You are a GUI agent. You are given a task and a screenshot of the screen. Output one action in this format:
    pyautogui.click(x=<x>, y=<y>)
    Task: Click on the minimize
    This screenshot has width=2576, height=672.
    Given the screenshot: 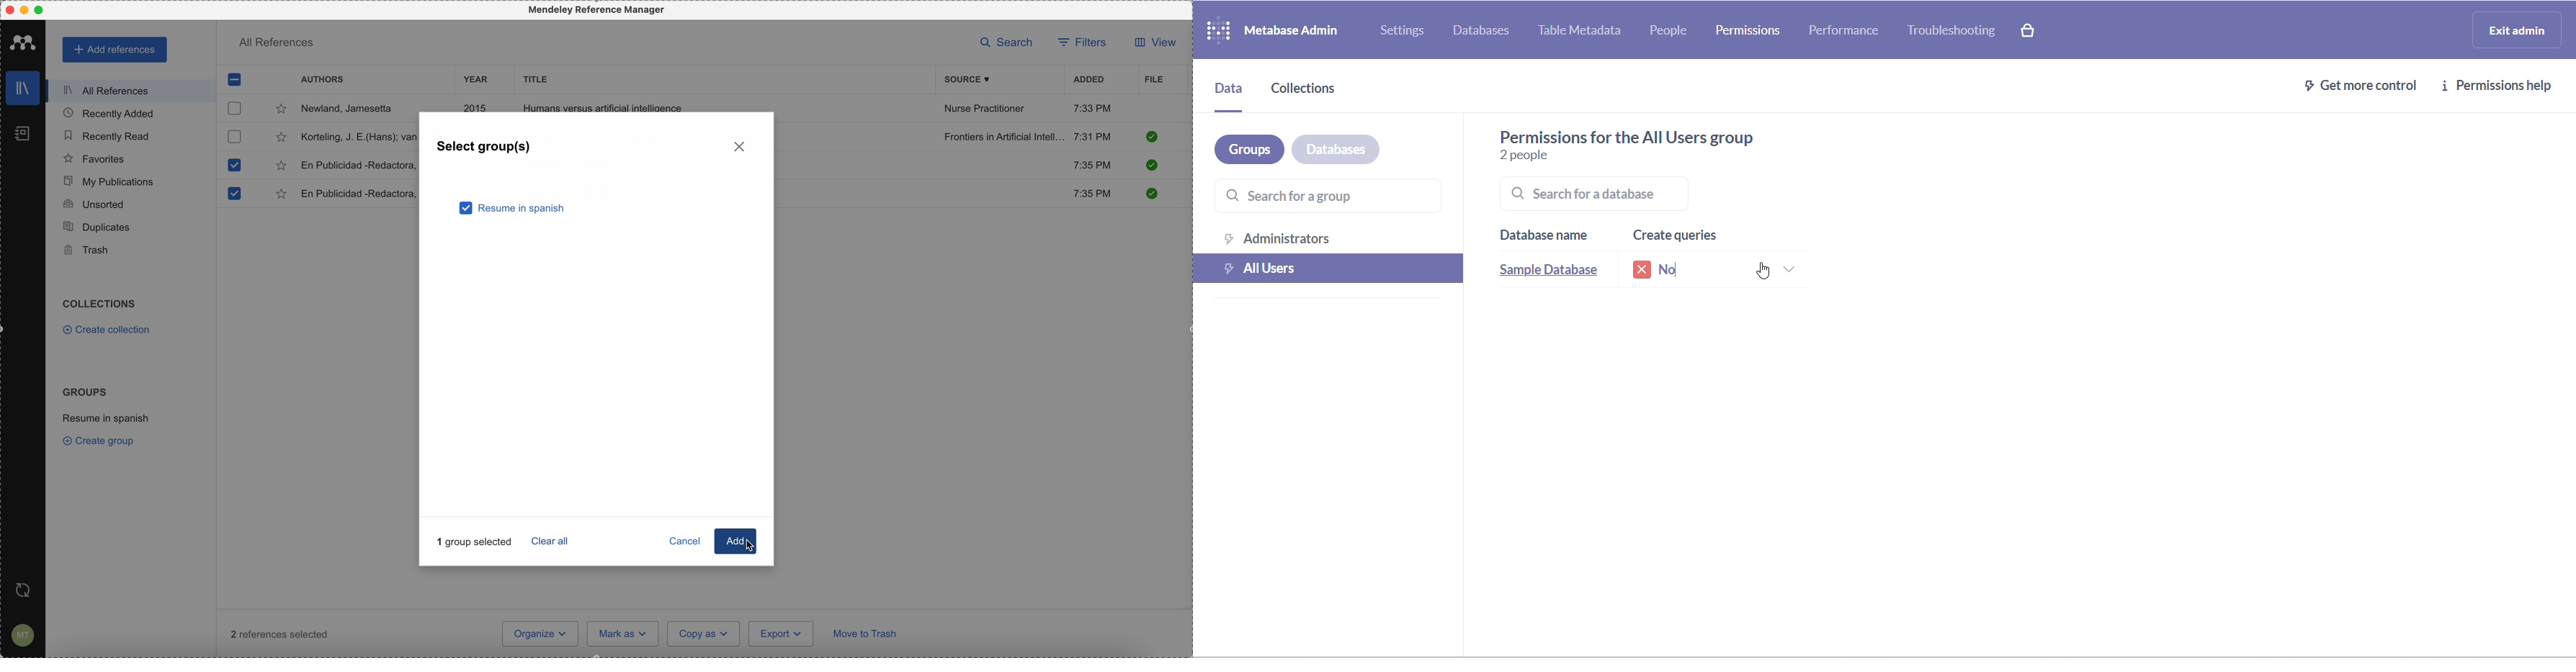 What is the action you would take?
    pyautogui.click(x=26, y=11)
    